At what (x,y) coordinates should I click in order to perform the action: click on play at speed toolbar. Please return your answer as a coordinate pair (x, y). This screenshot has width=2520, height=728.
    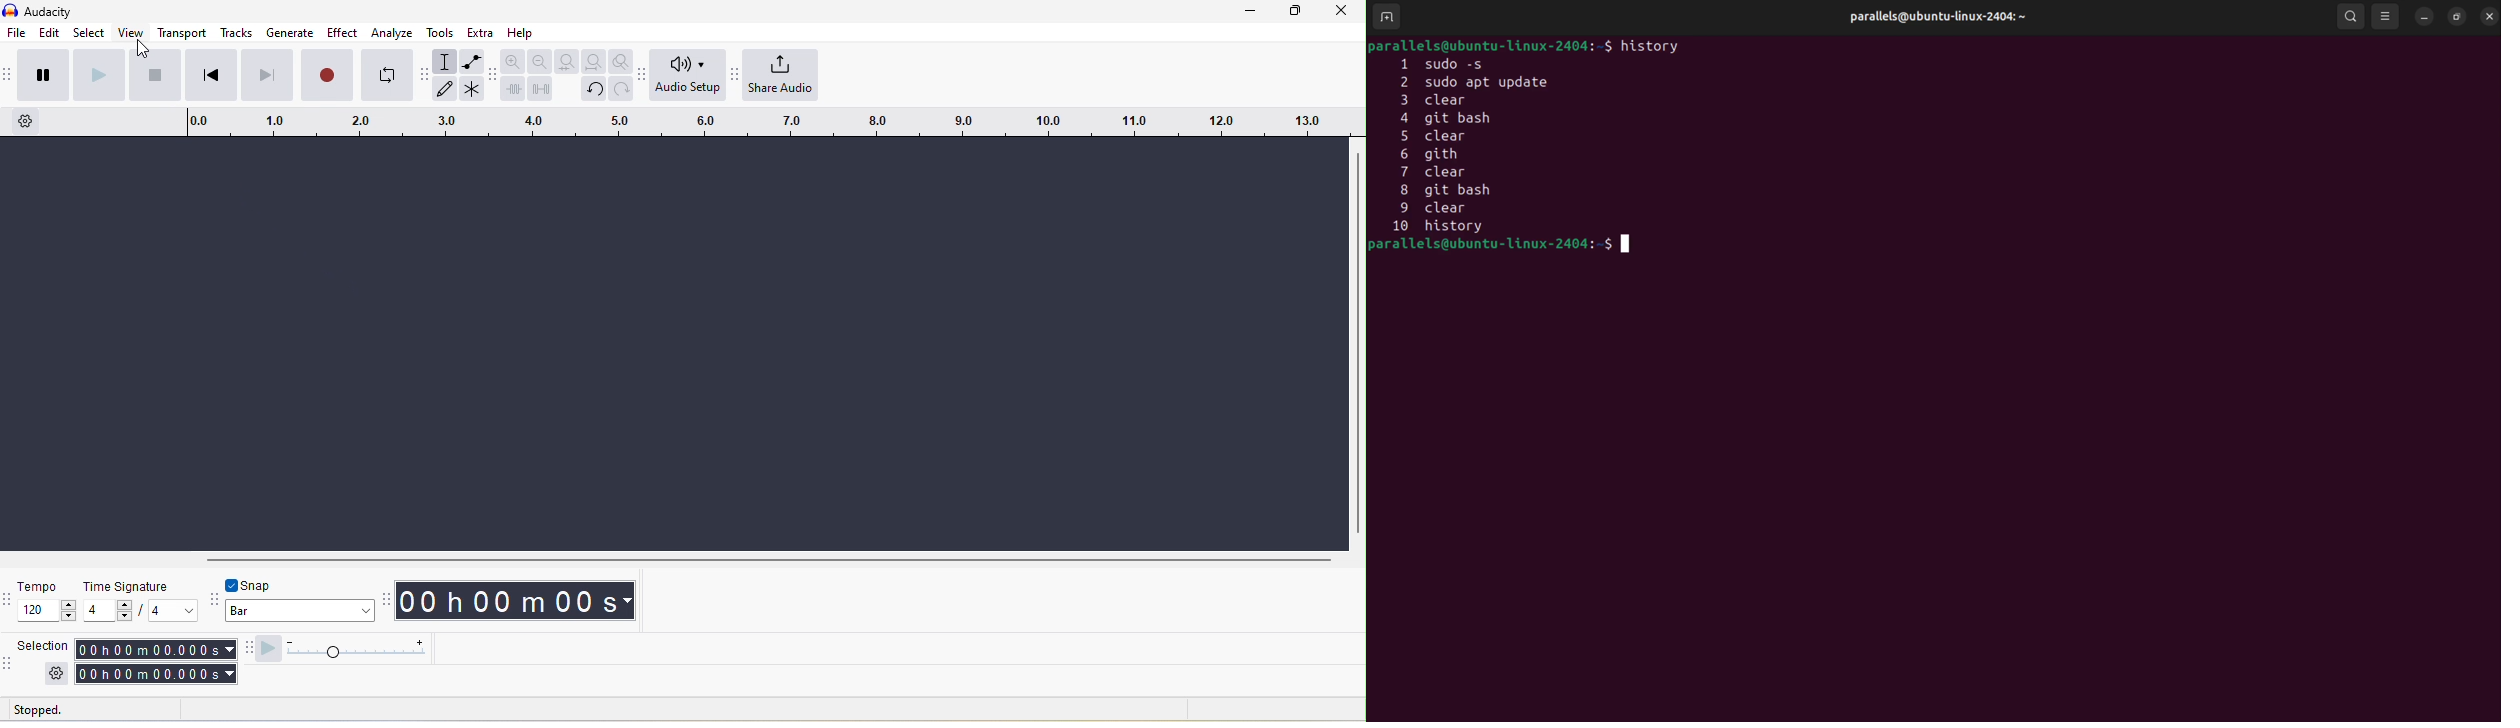
    Looking at the image, I should click on (246, 649).